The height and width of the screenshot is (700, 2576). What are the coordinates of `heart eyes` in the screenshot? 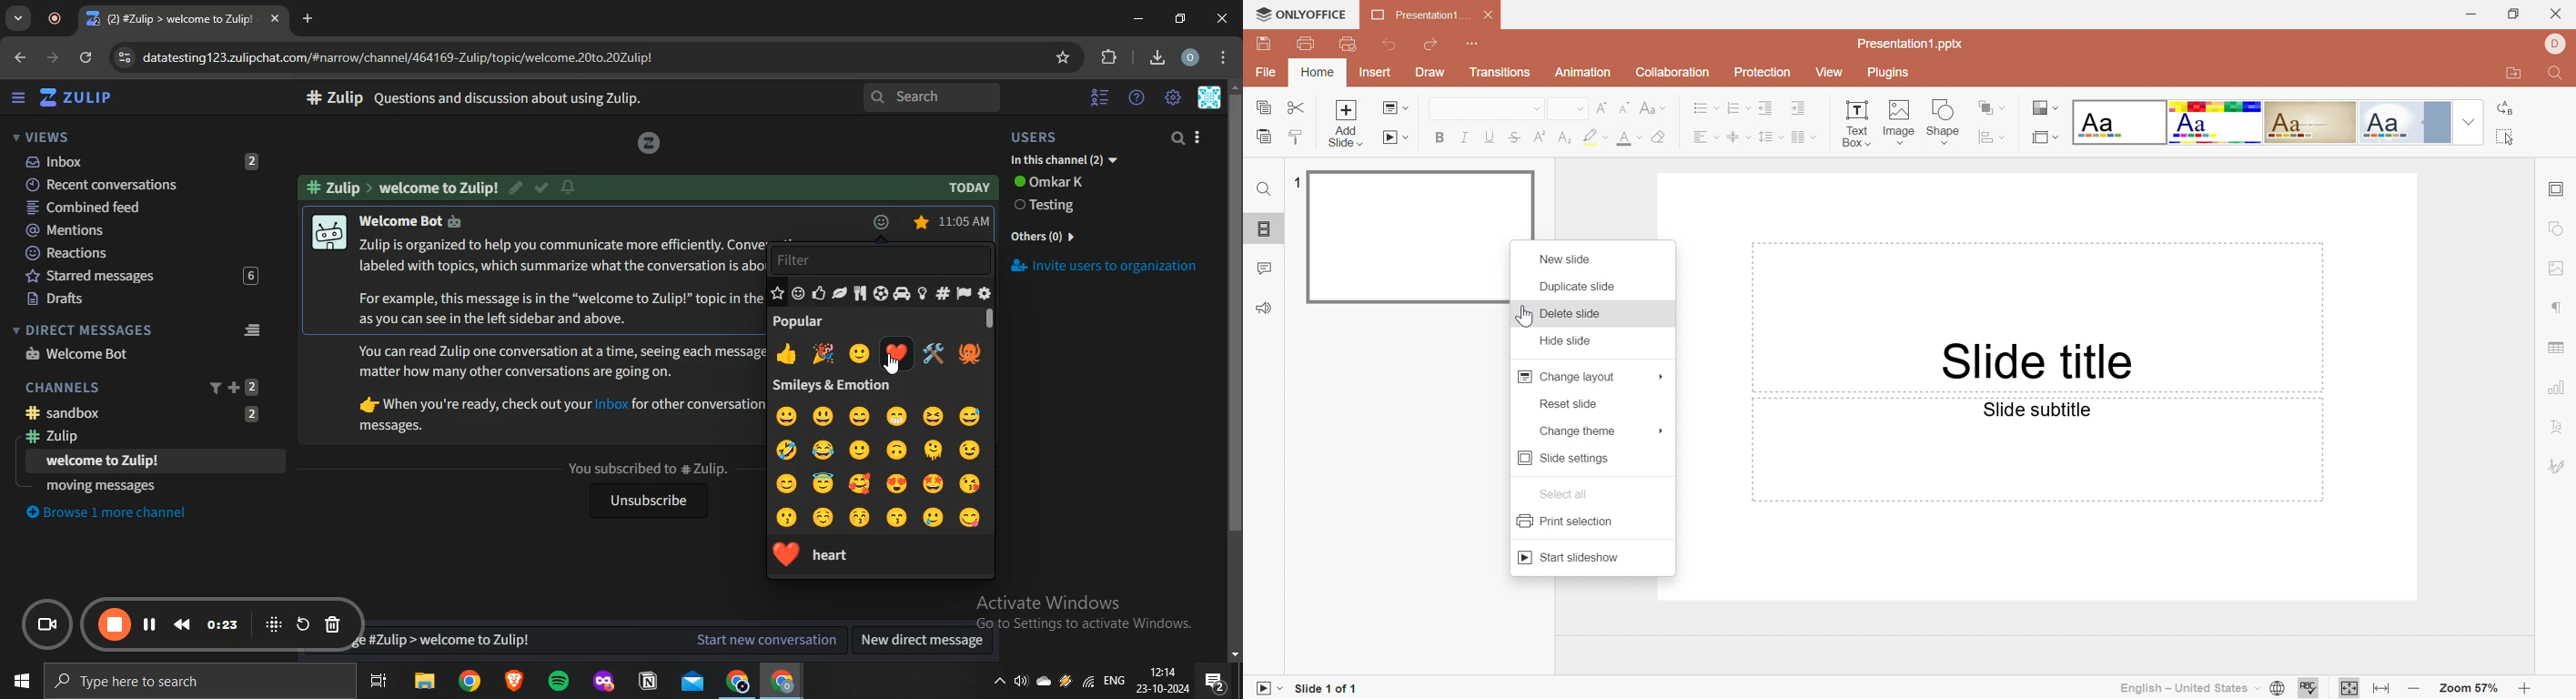 It's located at (897, 483).